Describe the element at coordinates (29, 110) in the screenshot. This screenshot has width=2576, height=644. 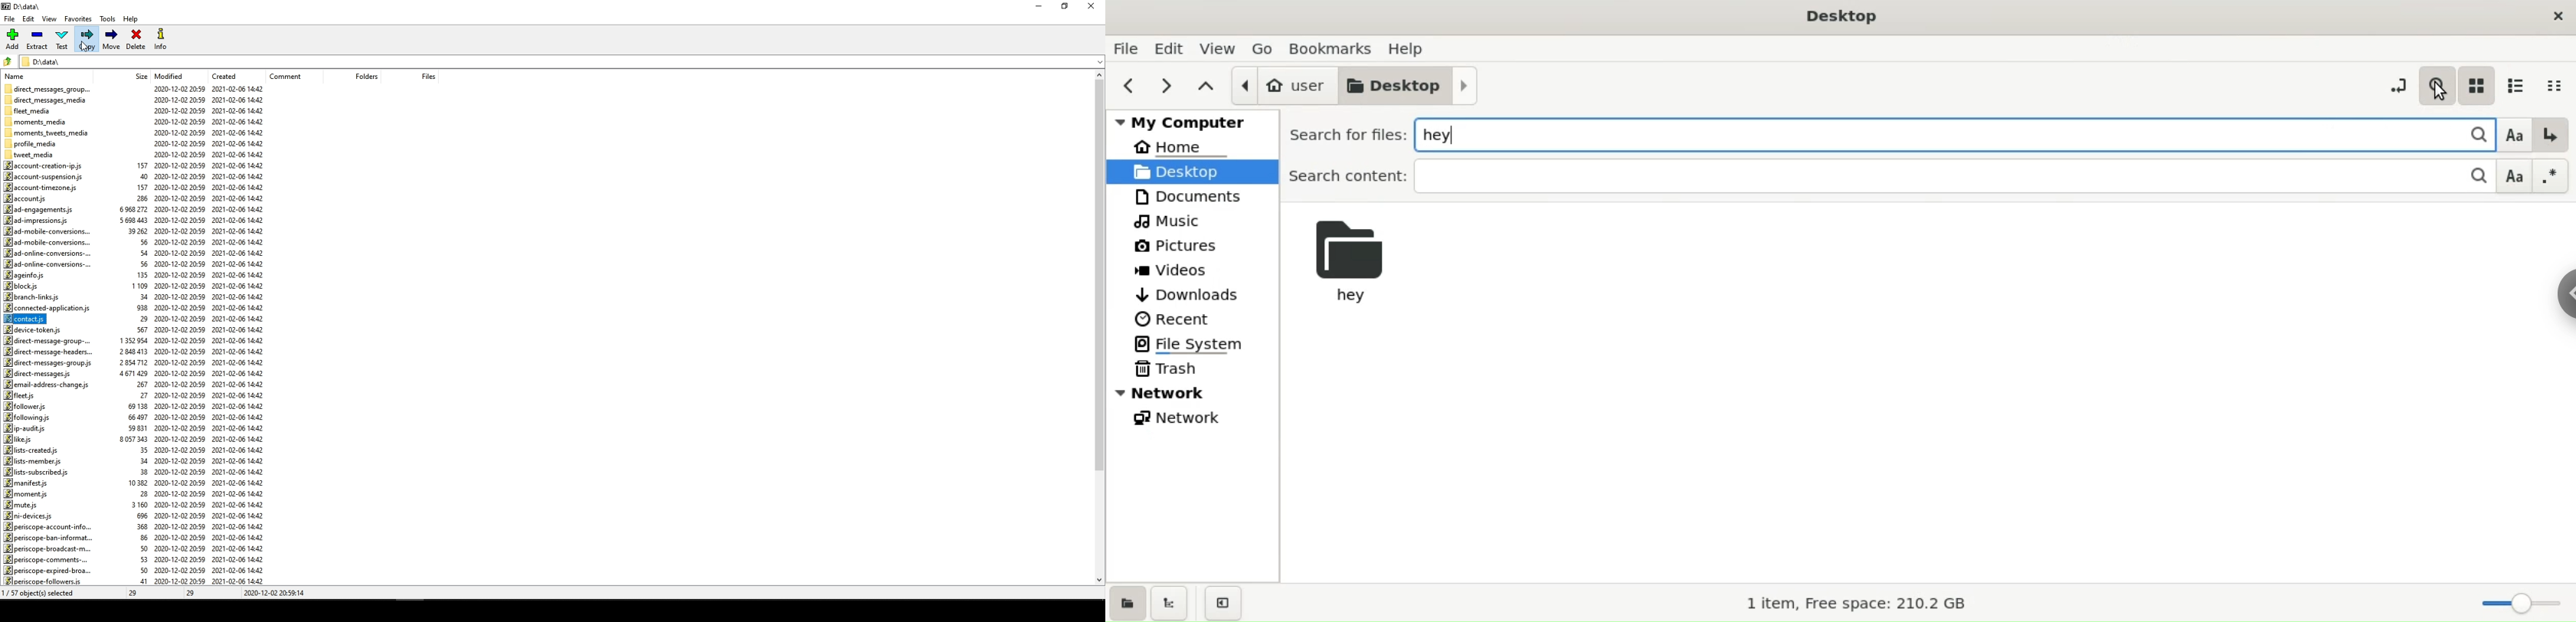
I see `fleet_media` at that location.